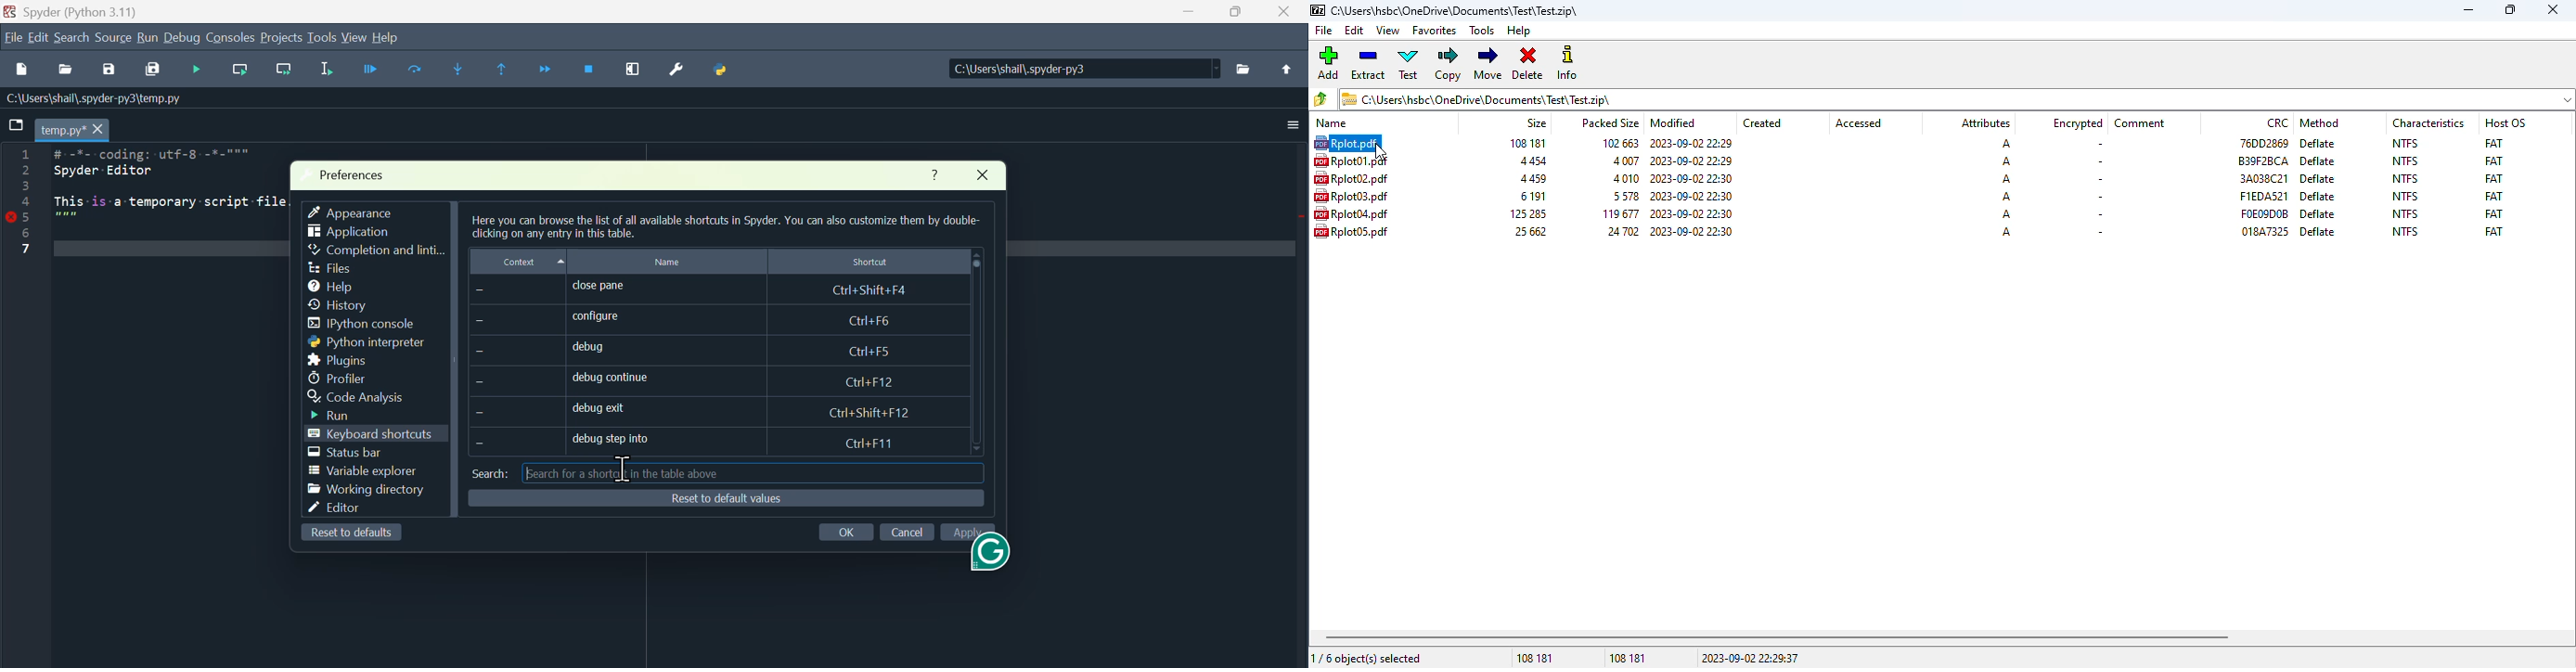 The height and width of the screenshot is (672, 2576). Describe the element at coordinates (468, 69) in the screenshot. I see `Step in to function` at that location.